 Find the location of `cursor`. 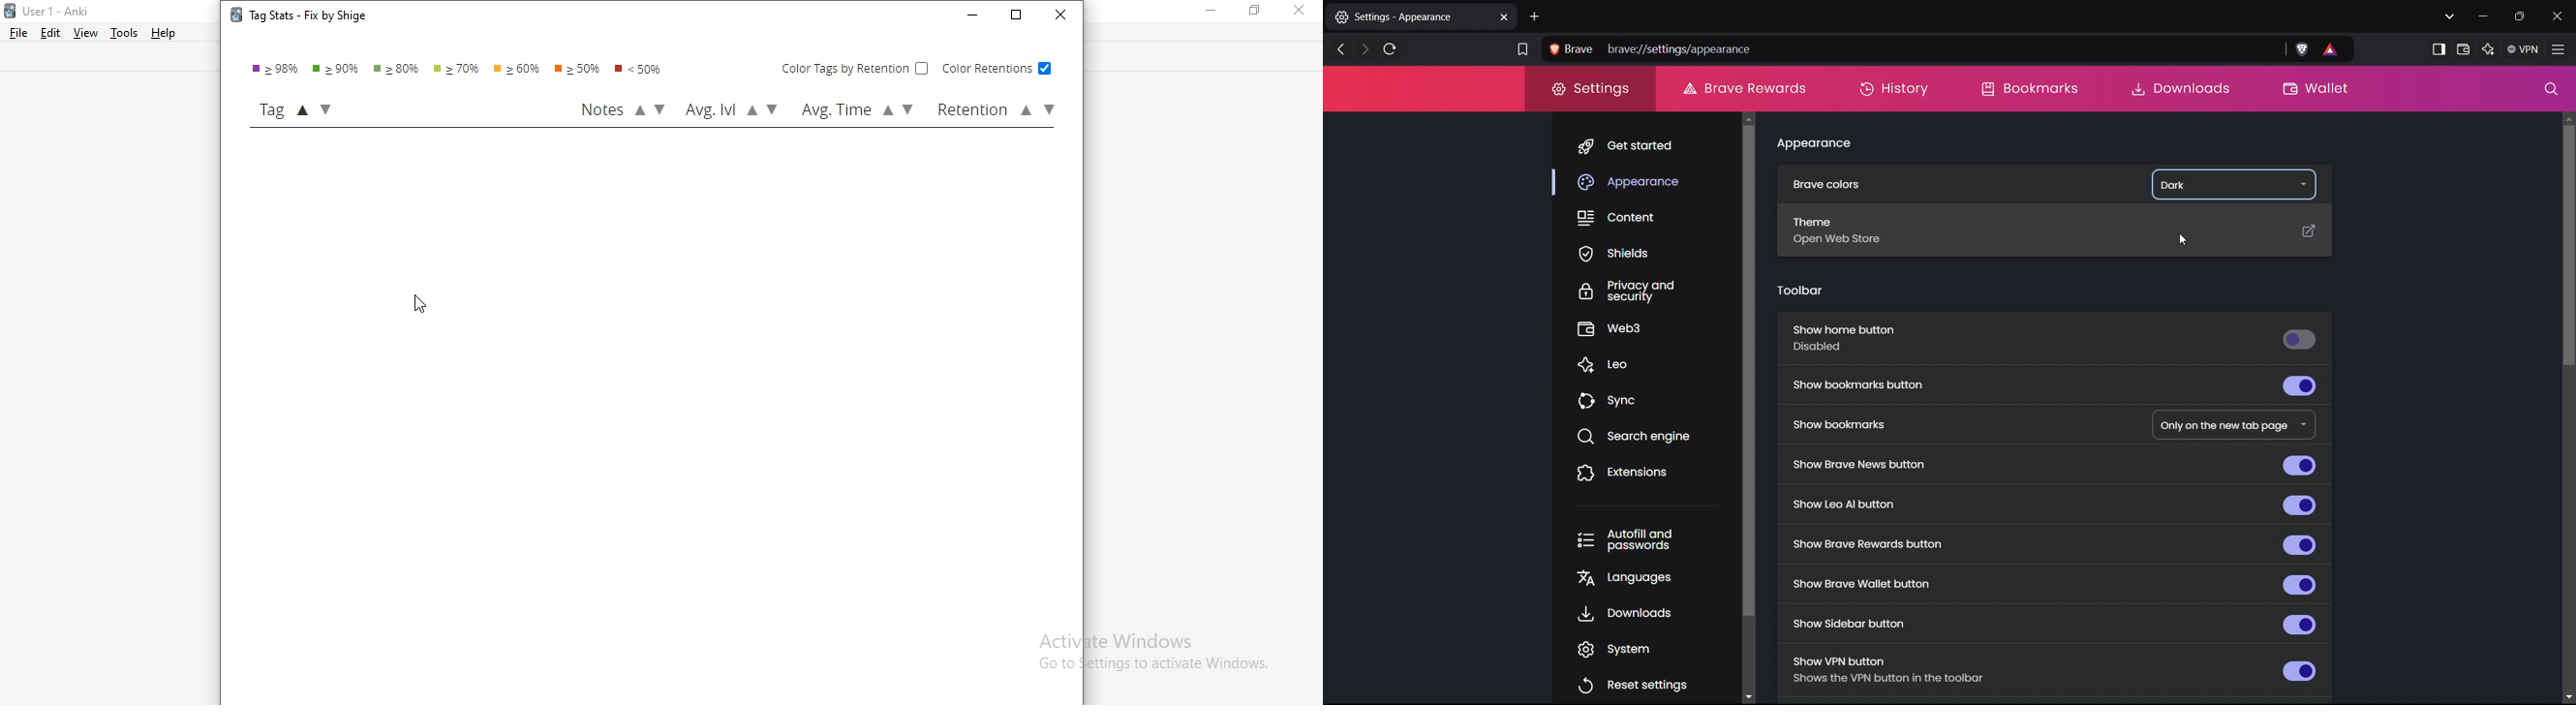

cursor is located at coordinates (2185, 237).